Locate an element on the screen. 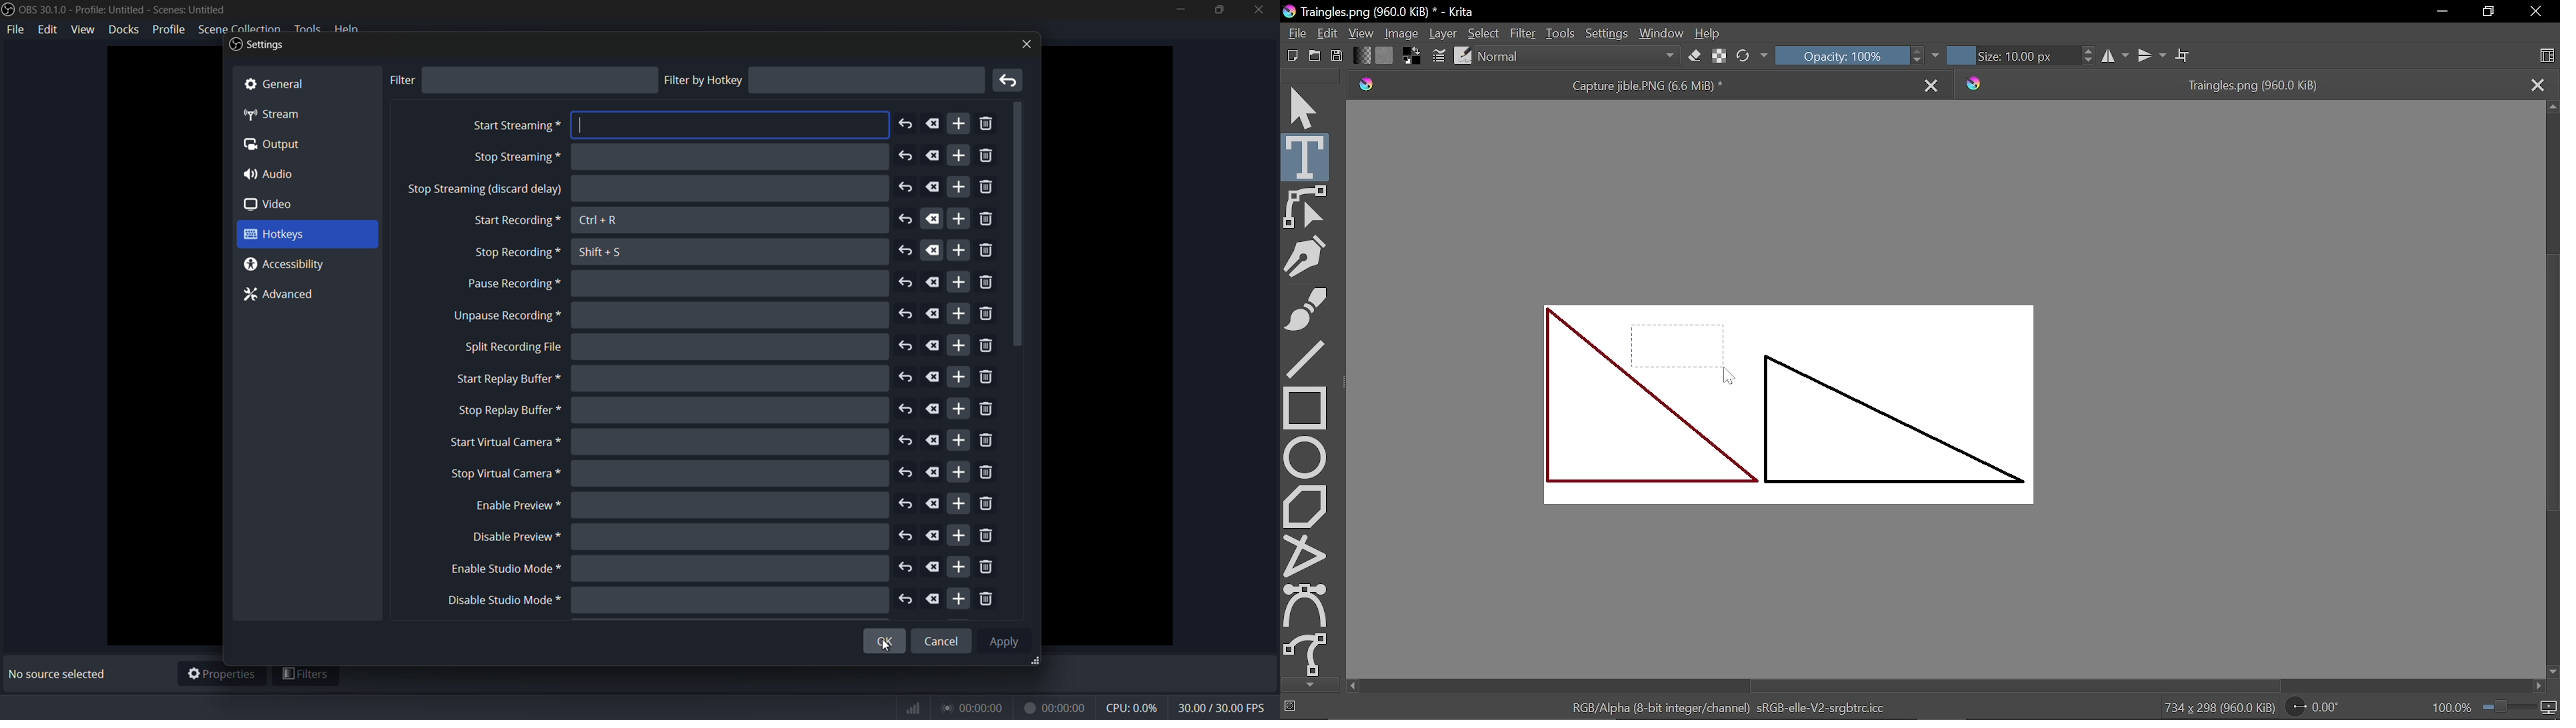 The image size is (2576, 728). undo is located at coordinates (906, 377).